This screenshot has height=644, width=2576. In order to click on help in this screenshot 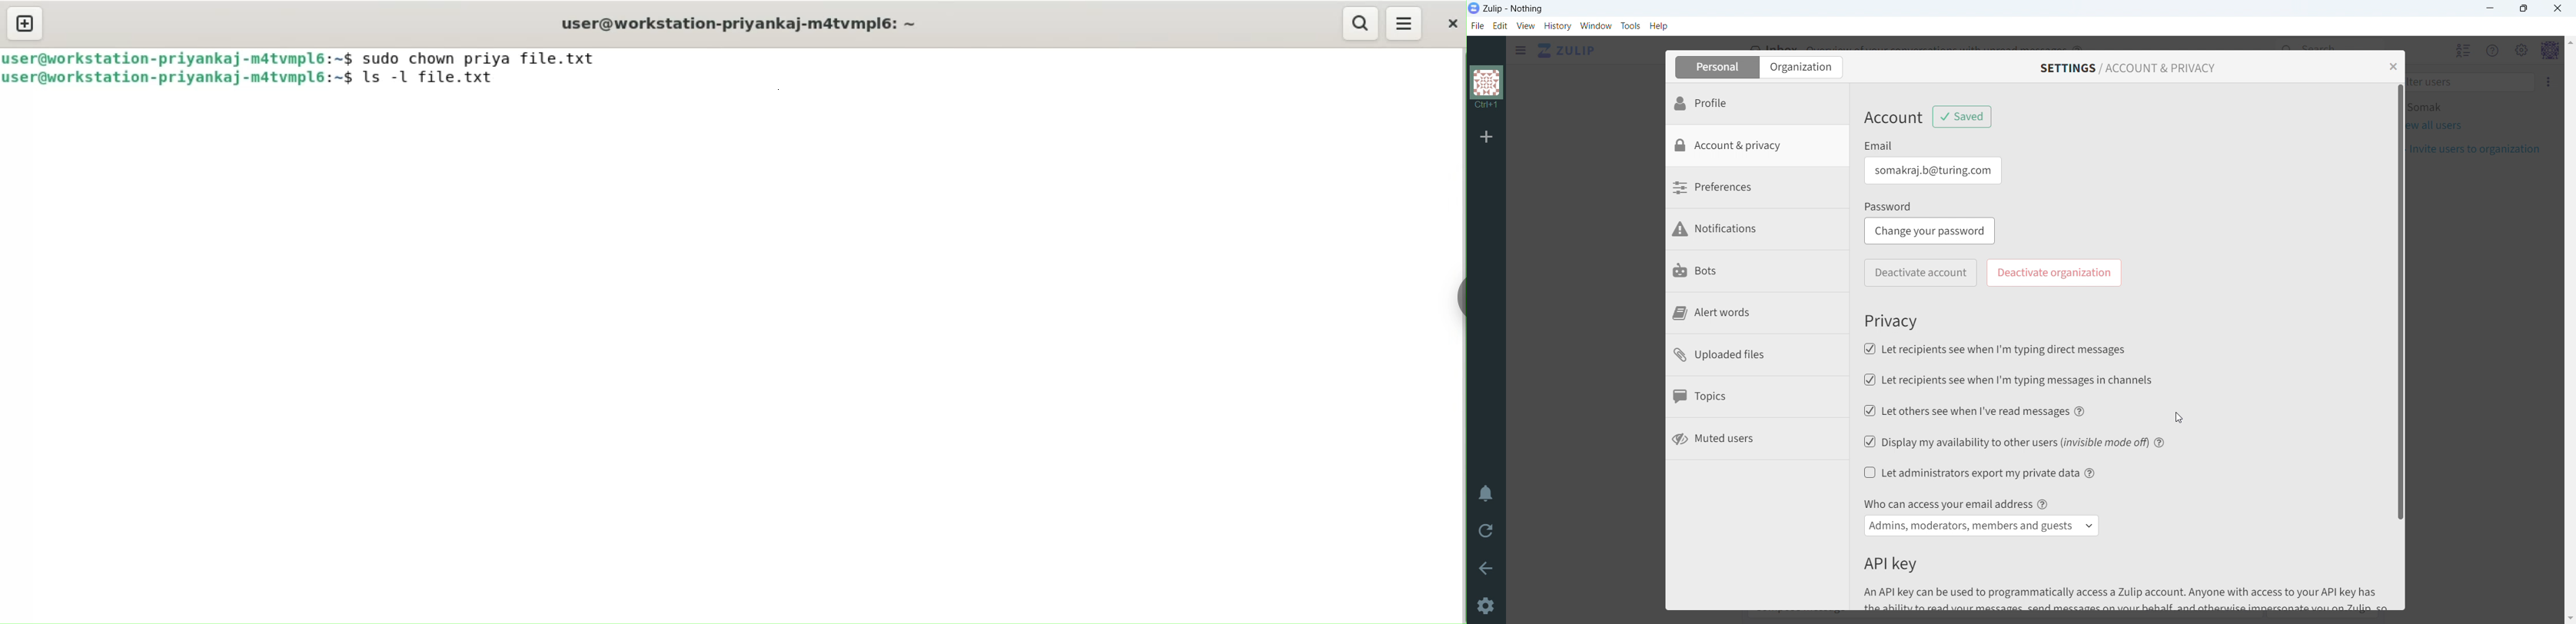, I will do `click(1659, 25)`.